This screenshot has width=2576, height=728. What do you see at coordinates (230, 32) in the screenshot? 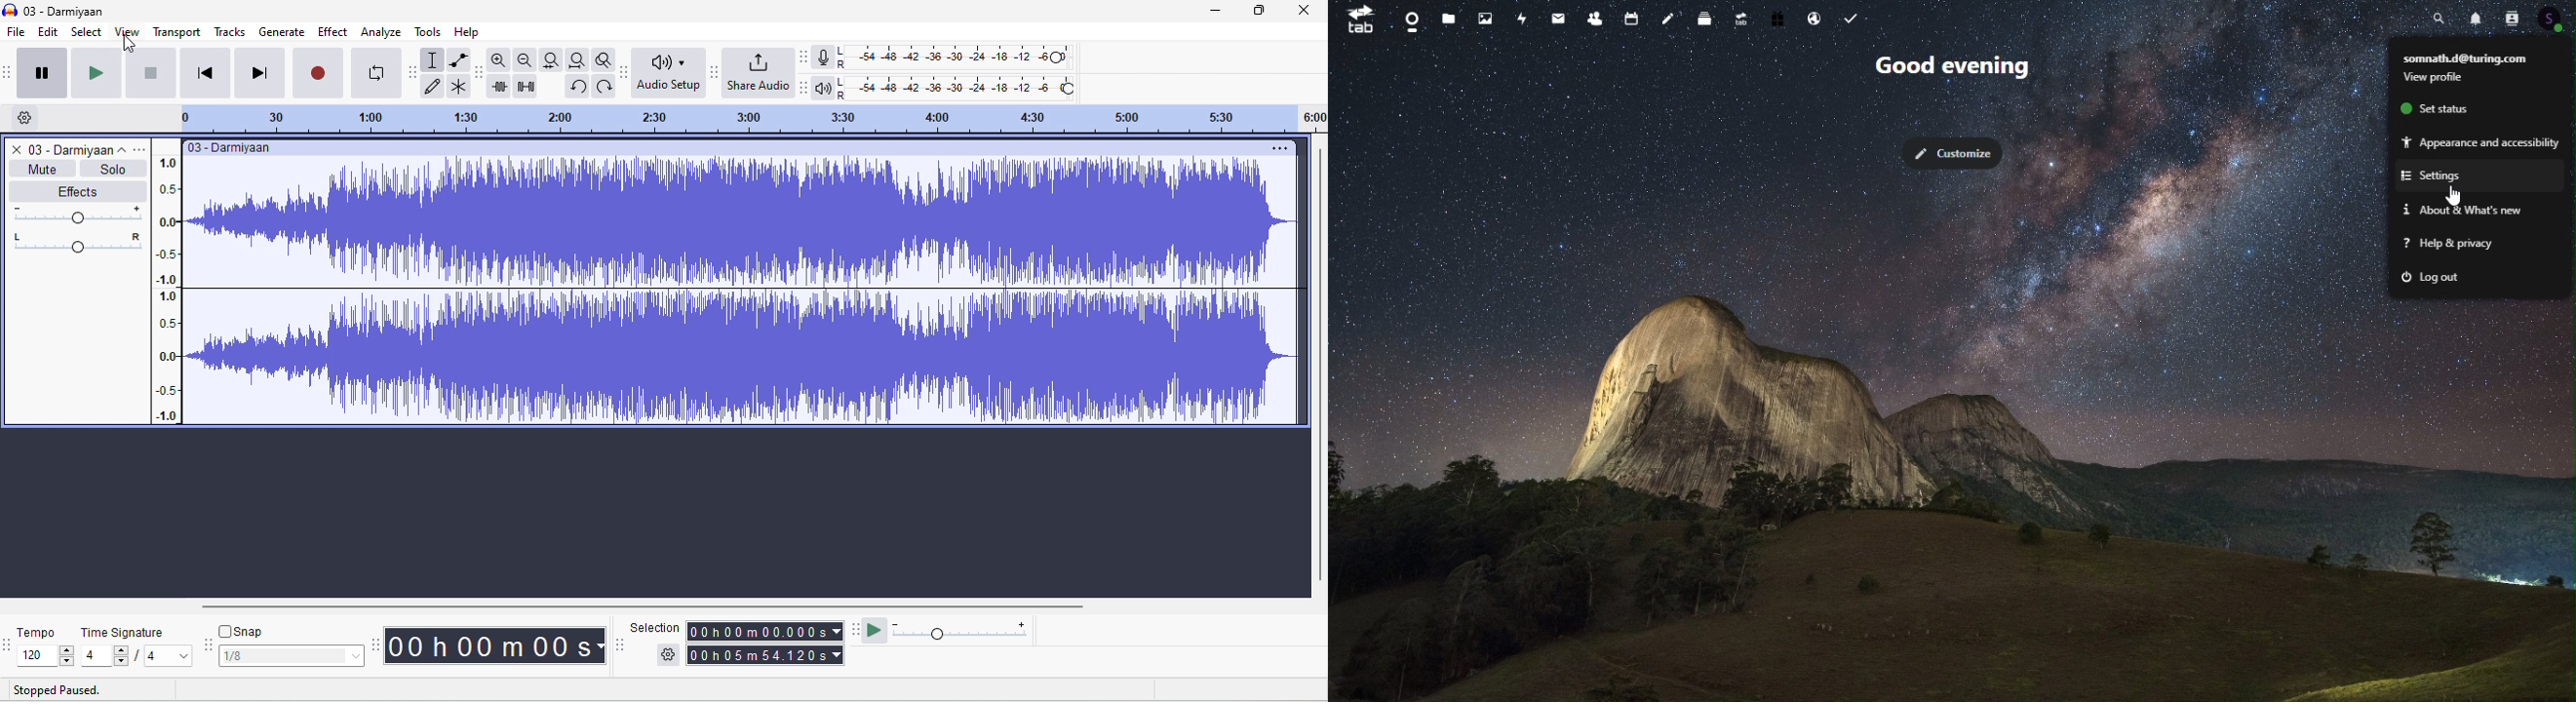
I see `tracks` at bounding box center [230, 32].